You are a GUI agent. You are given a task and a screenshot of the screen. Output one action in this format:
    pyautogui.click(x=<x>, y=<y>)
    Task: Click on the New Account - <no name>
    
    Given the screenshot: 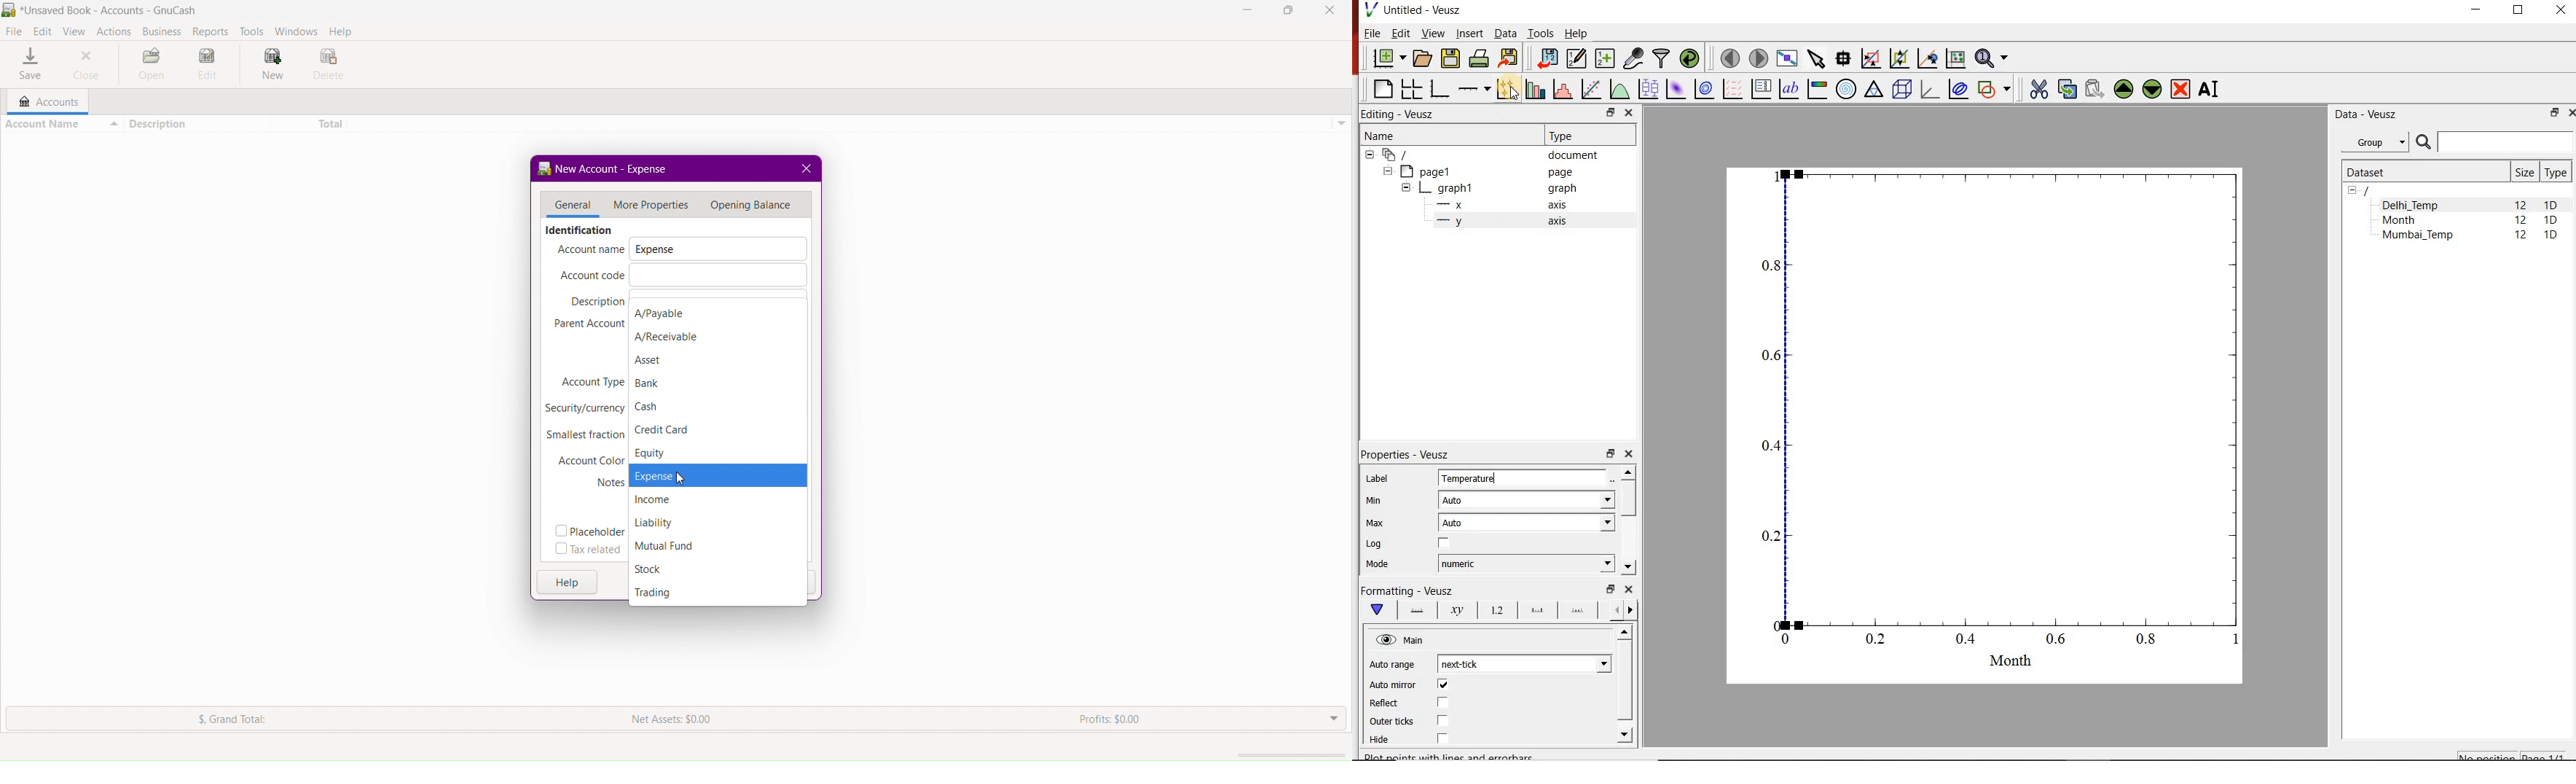 What is the action you would take?
    pyautogui.click(x=620, y=168)
    